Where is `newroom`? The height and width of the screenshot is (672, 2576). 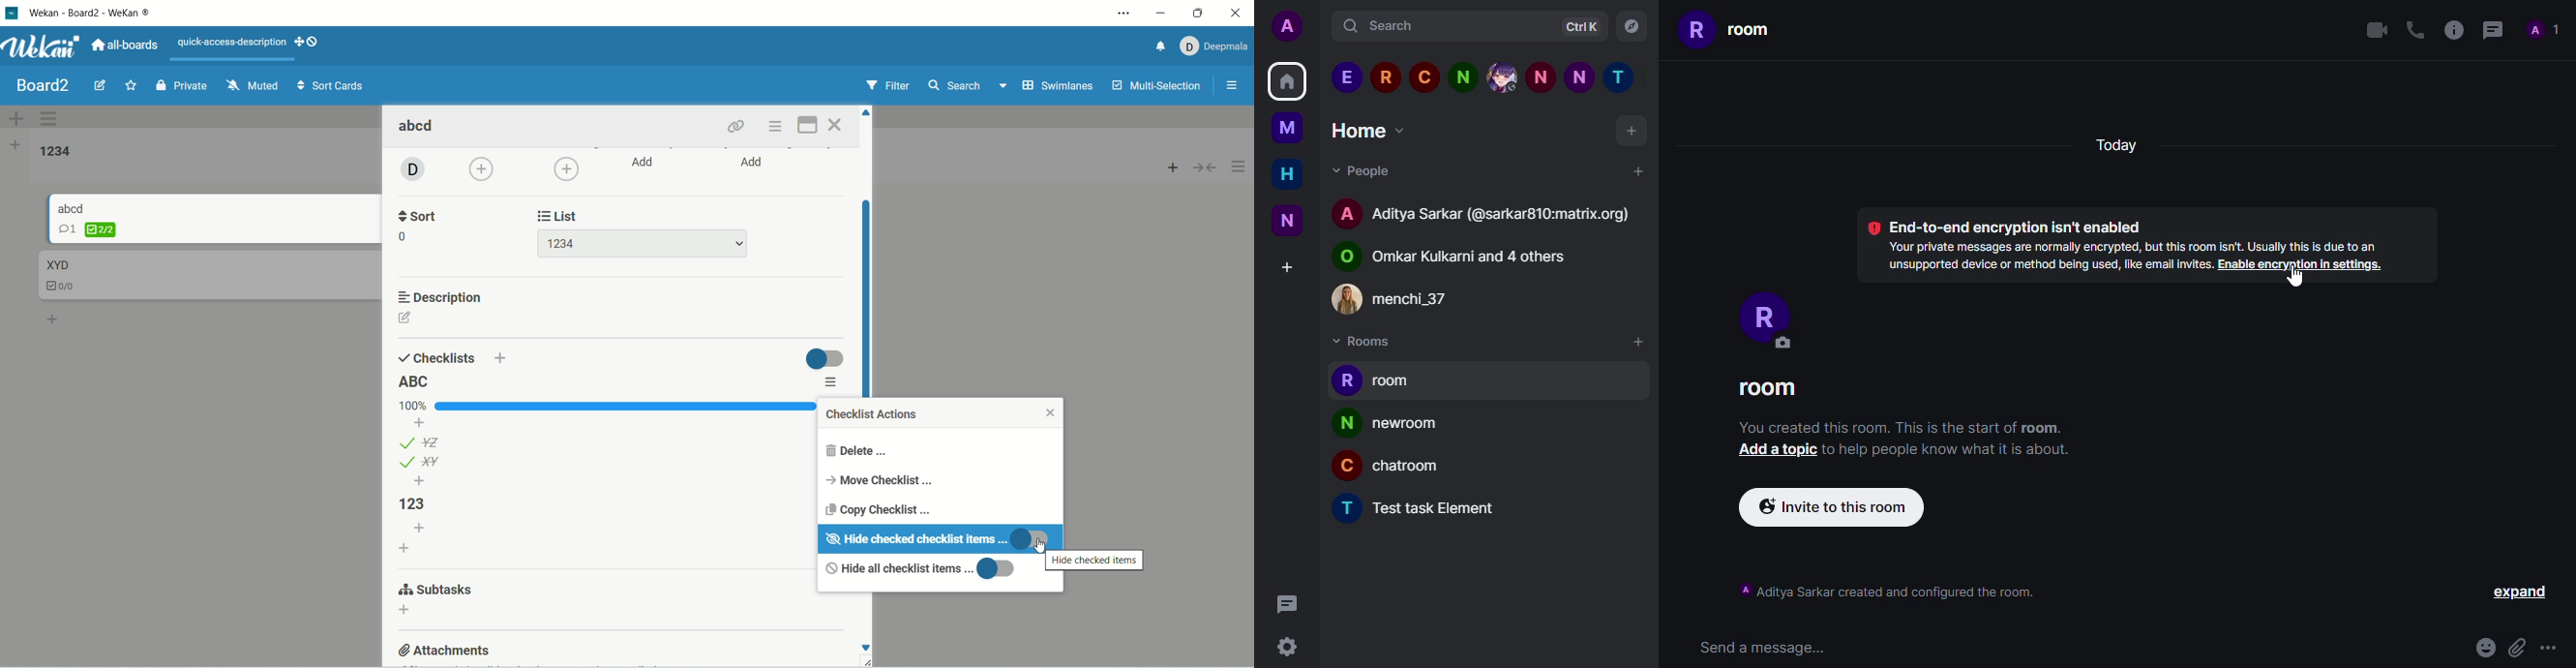
newroom is located at coordinates (1388, 421).